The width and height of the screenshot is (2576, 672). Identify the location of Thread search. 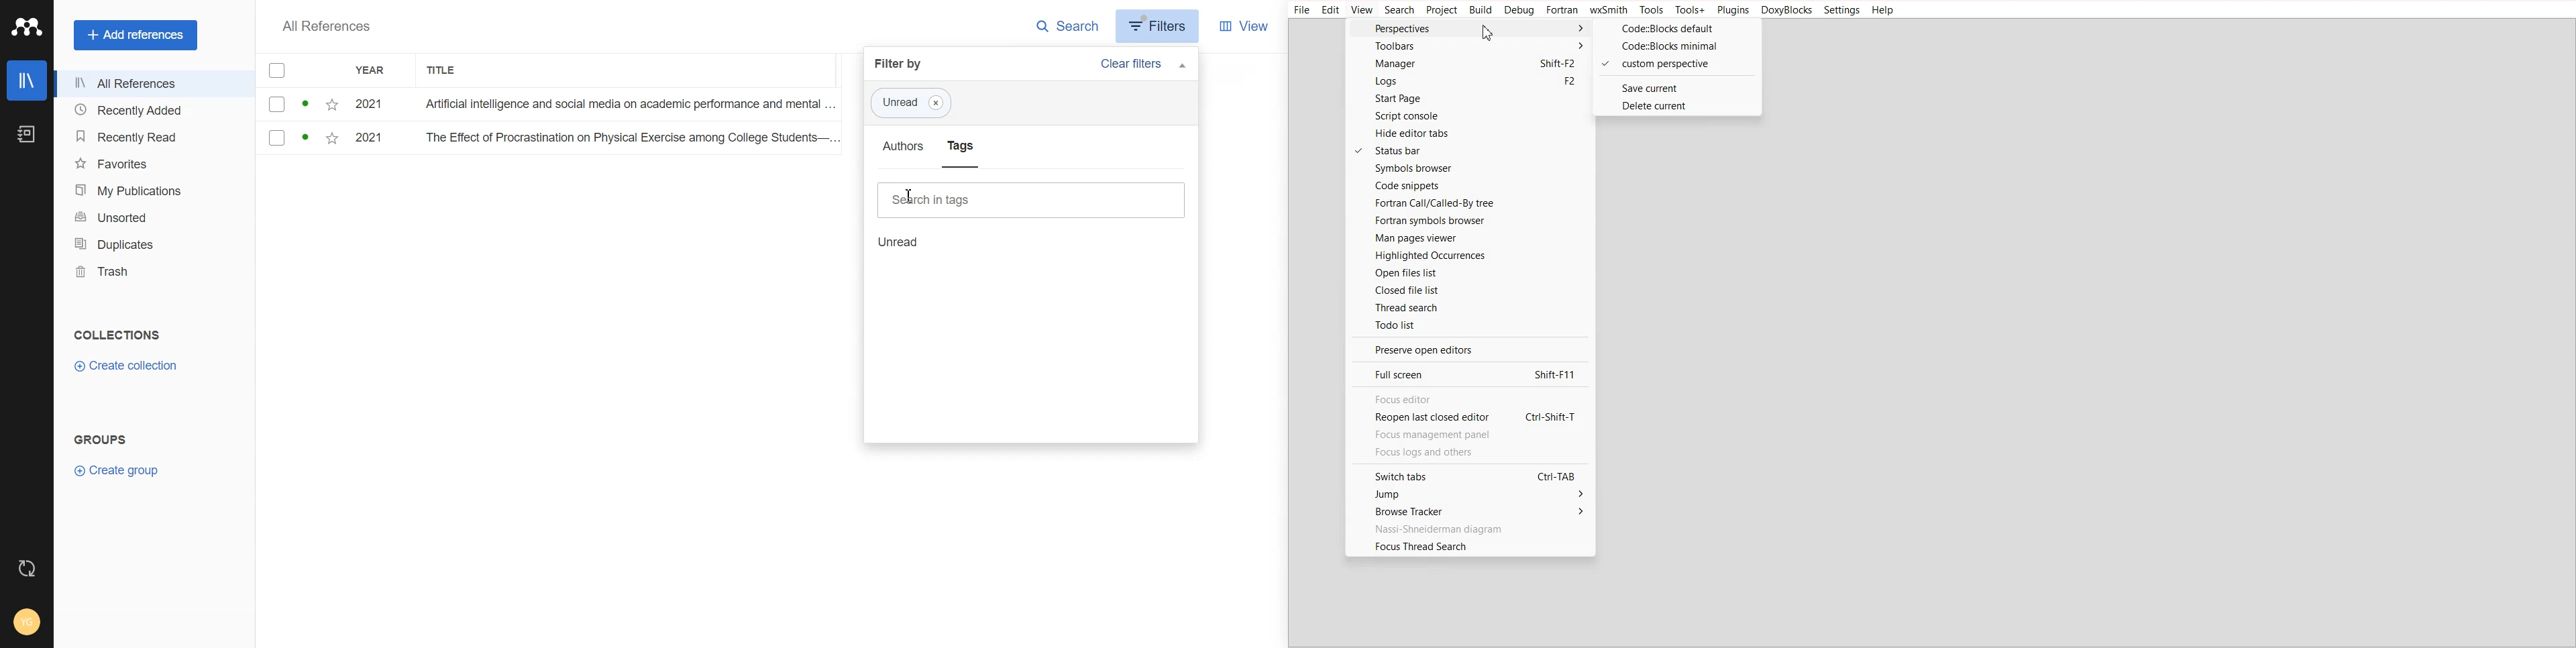
(1470, 307).